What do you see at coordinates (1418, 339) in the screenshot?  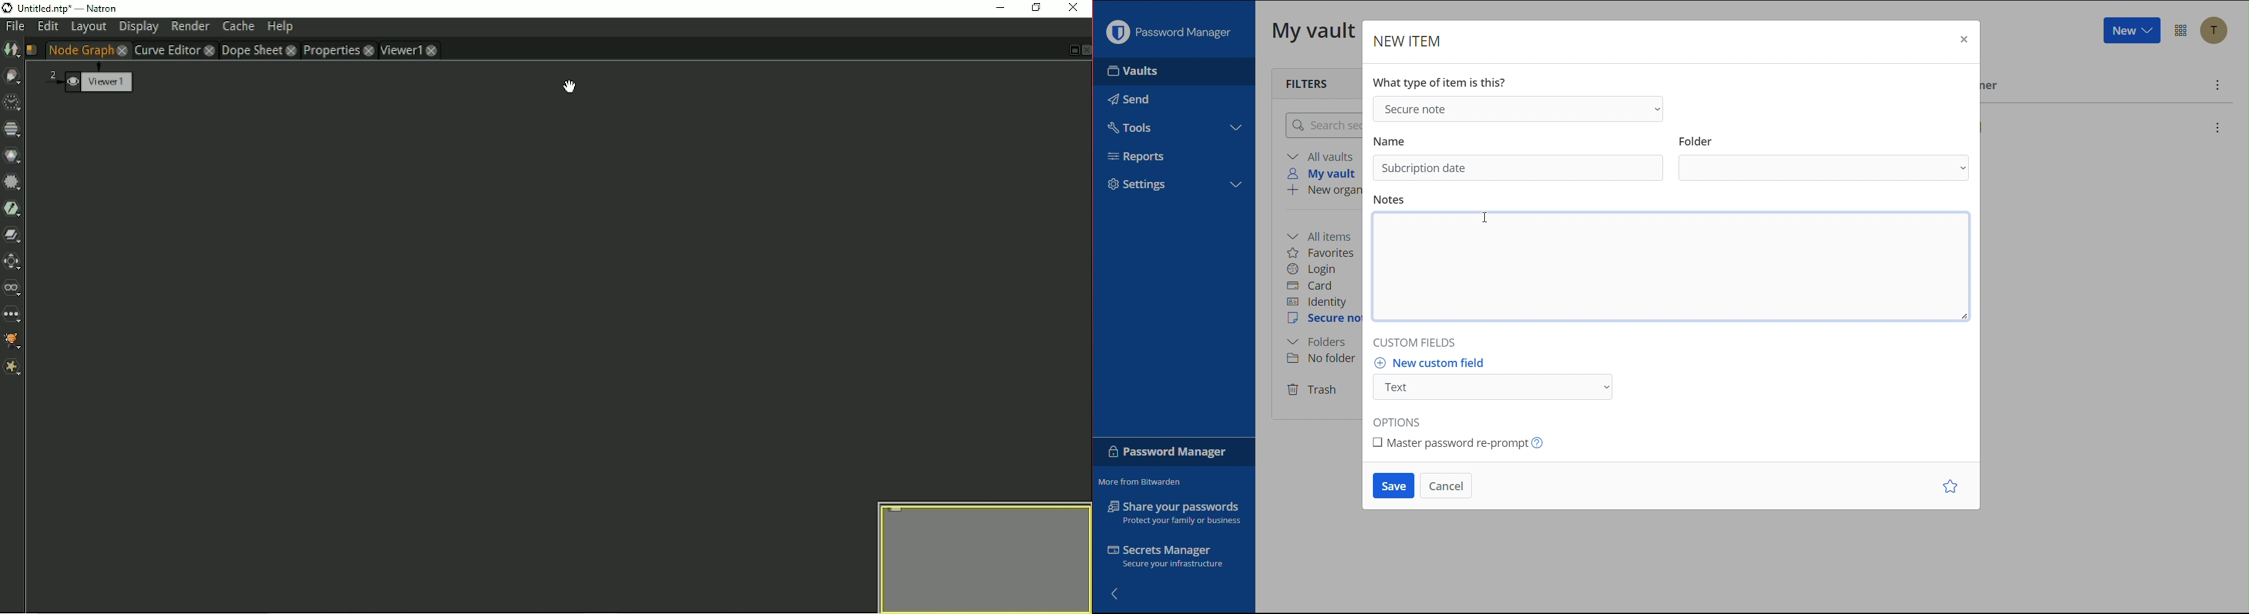 I see `Custom Fields` at bounding box center [1418, 339].